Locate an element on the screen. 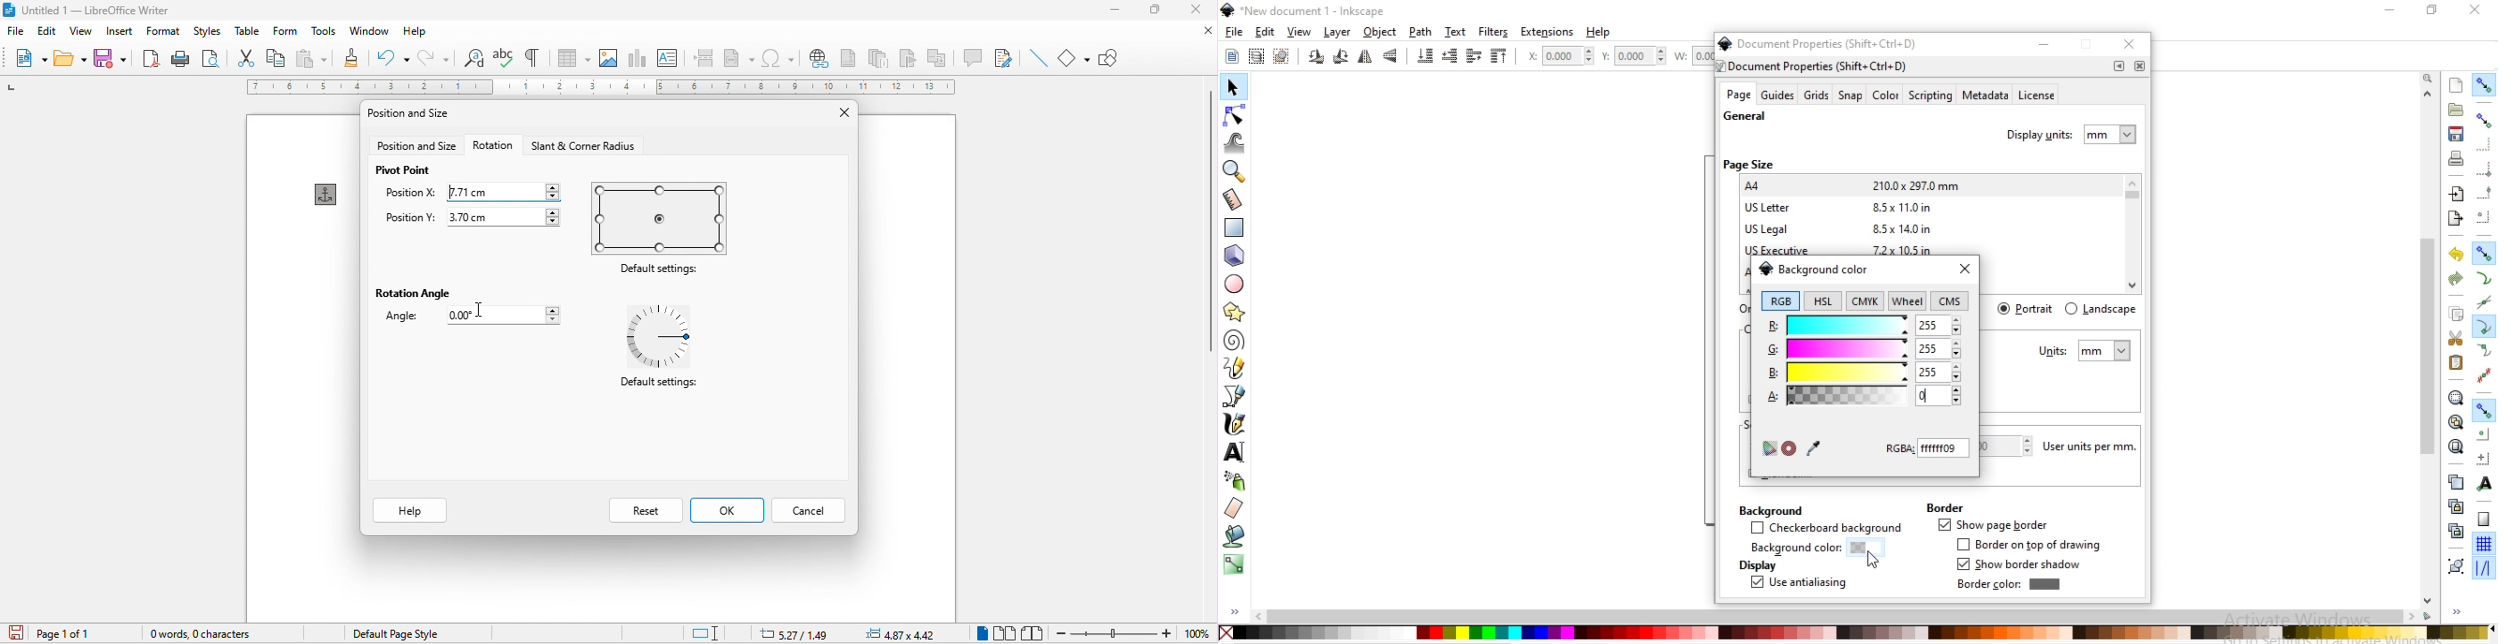  select all objects or nodes is located at coordinates (1231, 54).